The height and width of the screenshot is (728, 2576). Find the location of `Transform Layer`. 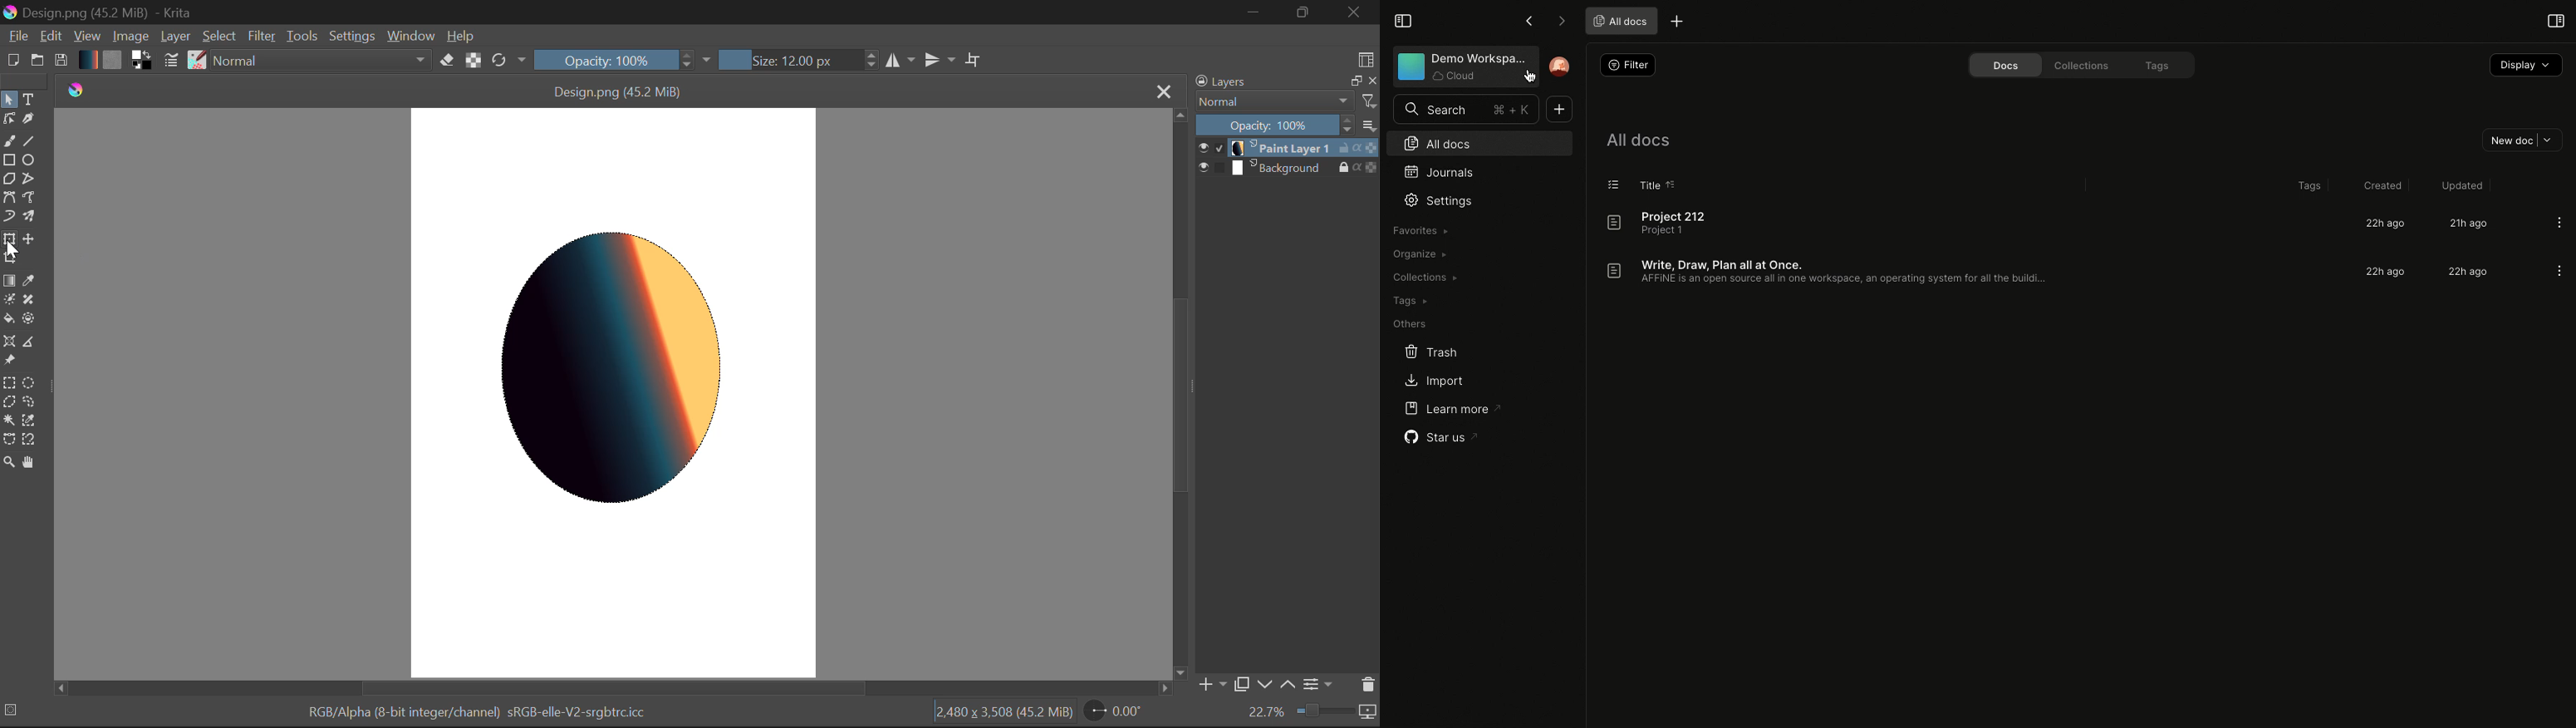

Transform Layer is located at coordinates (9, 239).